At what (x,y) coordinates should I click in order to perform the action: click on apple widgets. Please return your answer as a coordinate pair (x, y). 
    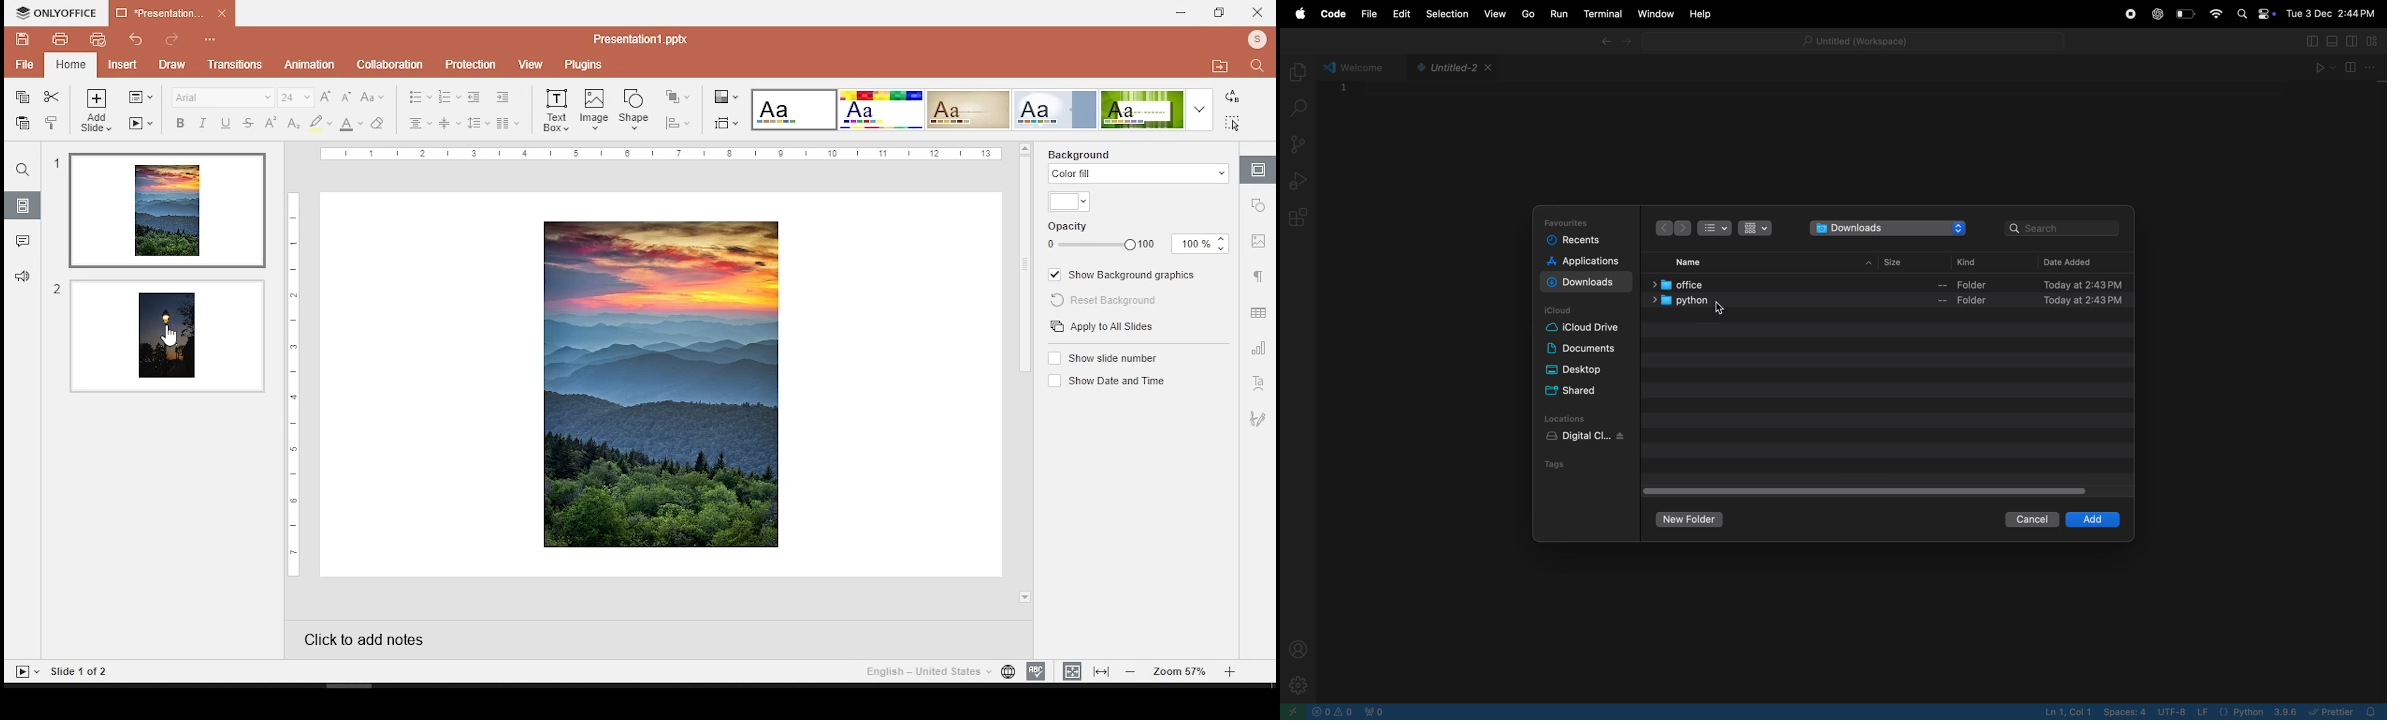
    Looking at the image, I should click on (2253, 12).